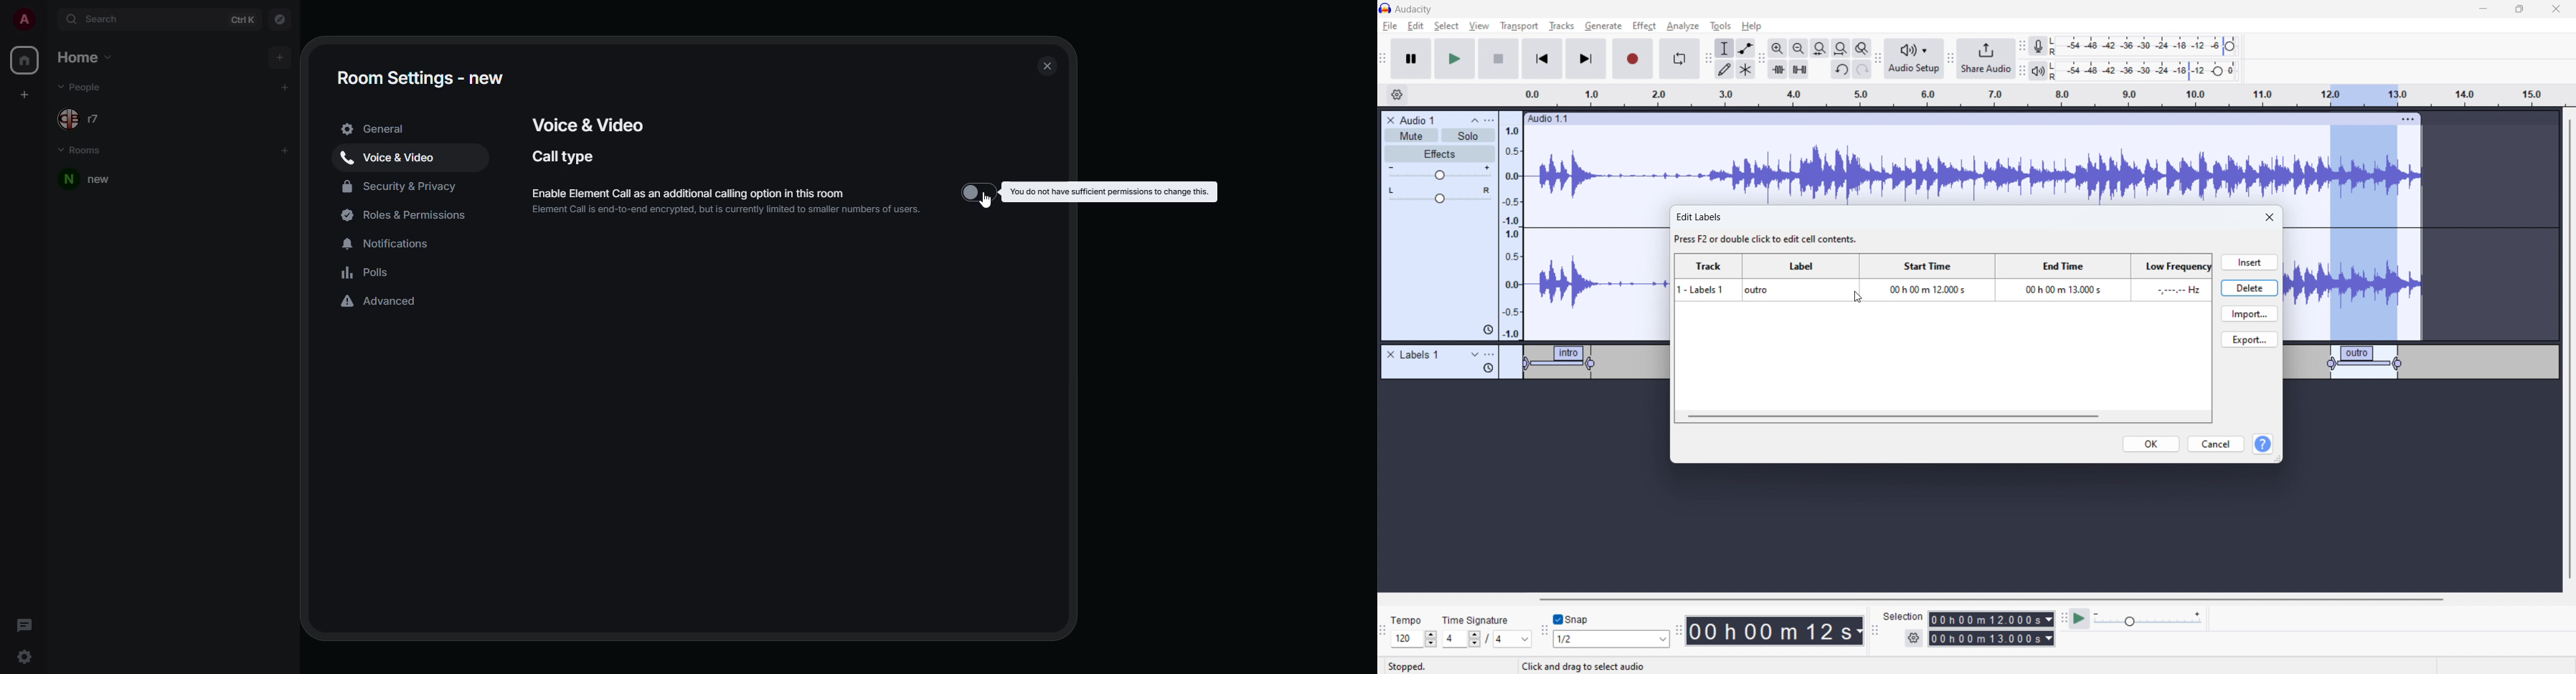 This screenshot has height=700, width=2576. Describe the element at coordinates (1390, 120) in the screenshot. I see `remove track` at that location.